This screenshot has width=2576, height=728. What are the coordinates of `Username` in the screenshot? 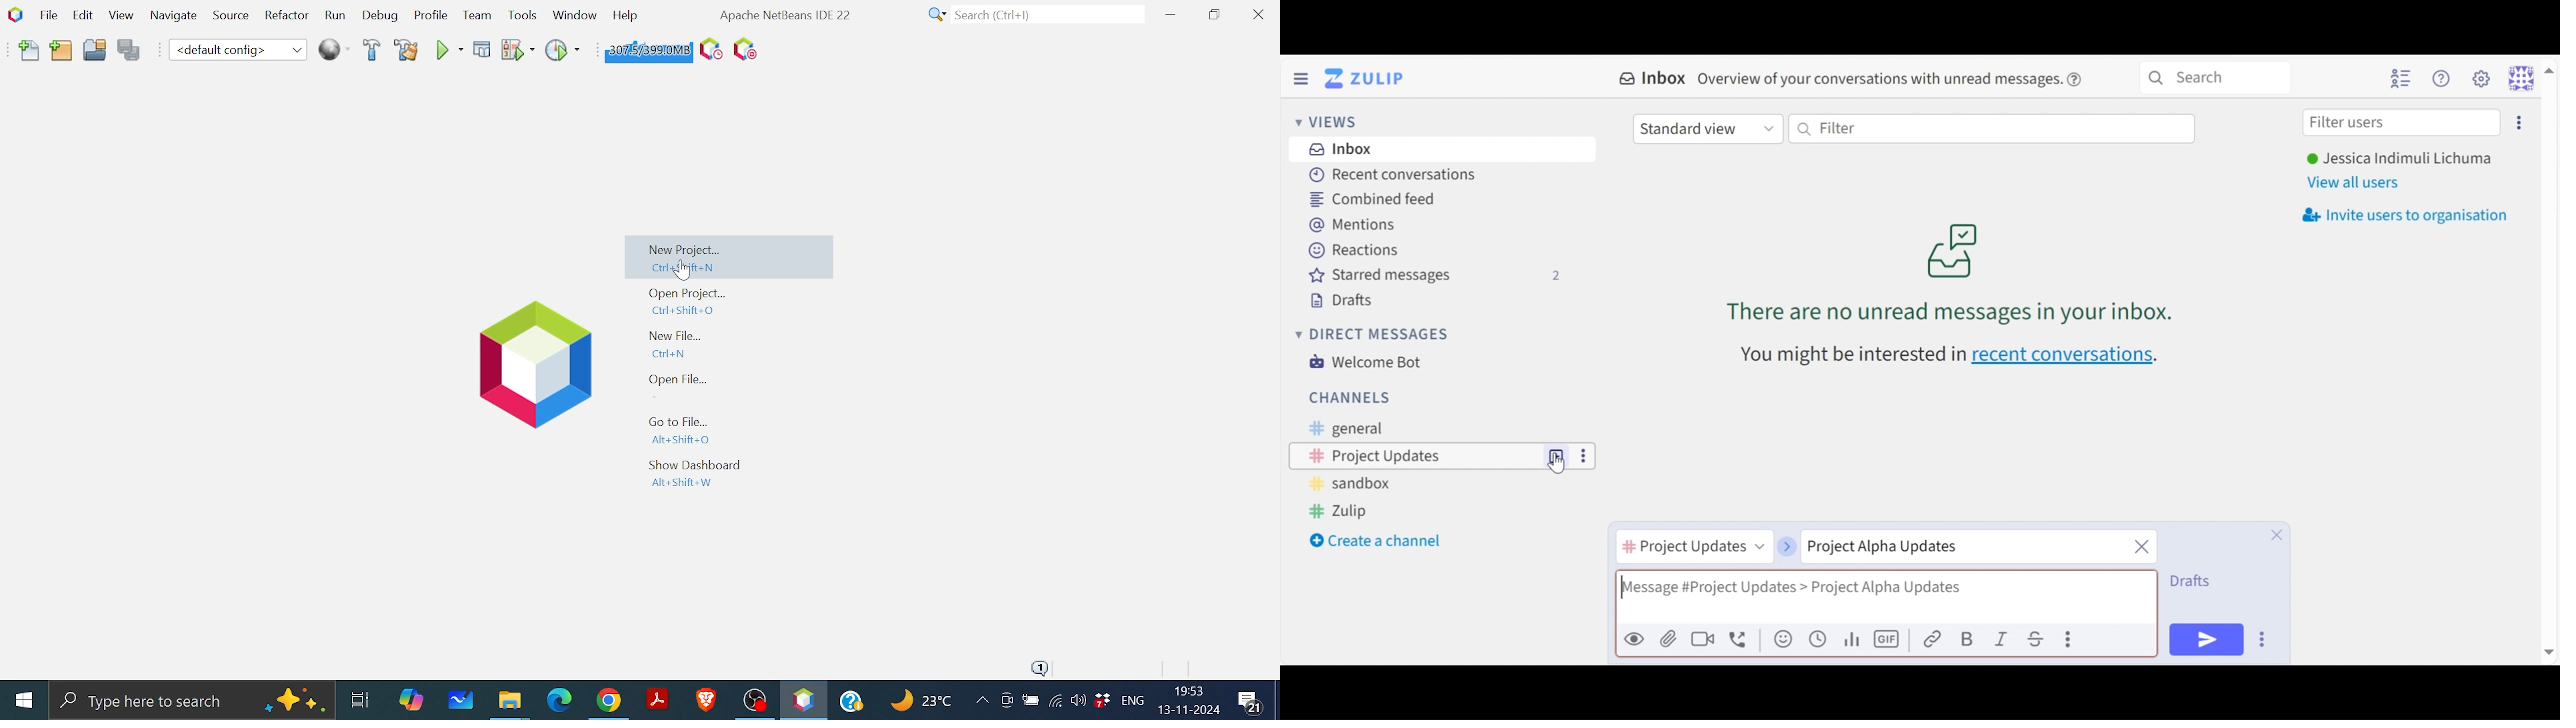 It's located at (2399, 159).